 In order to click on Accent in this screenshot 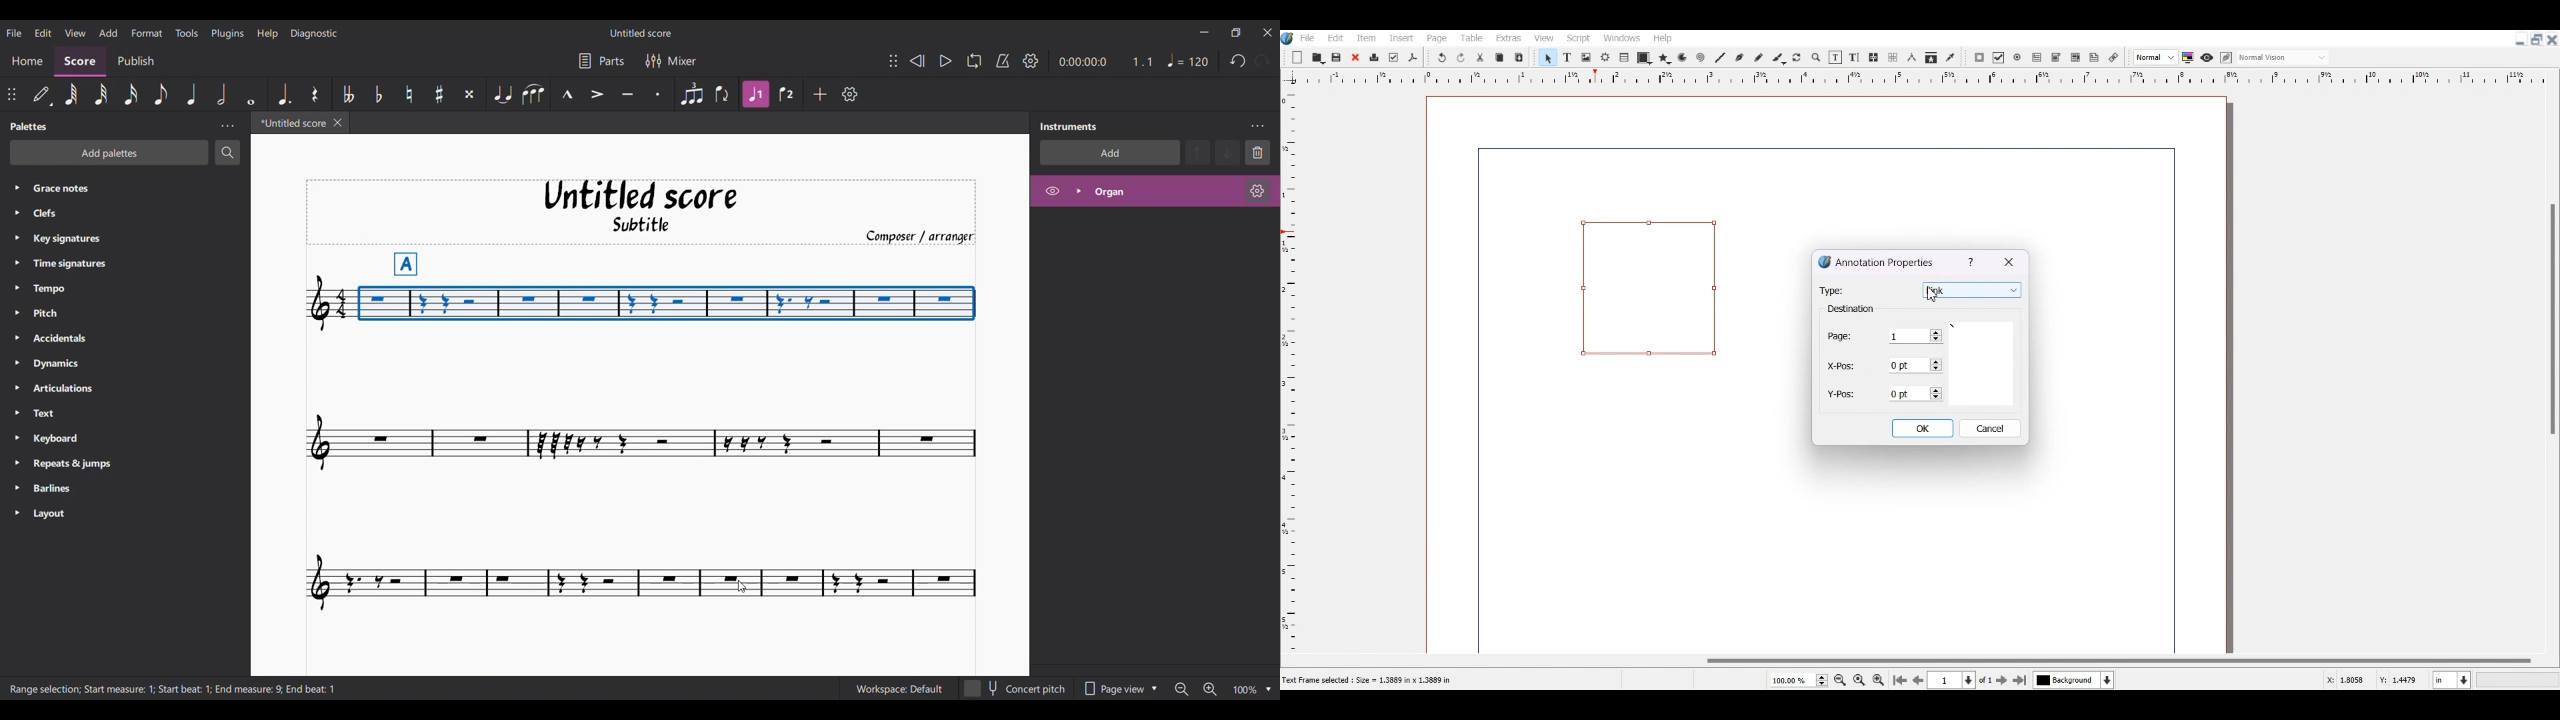, I will do `click(596, 94)`.